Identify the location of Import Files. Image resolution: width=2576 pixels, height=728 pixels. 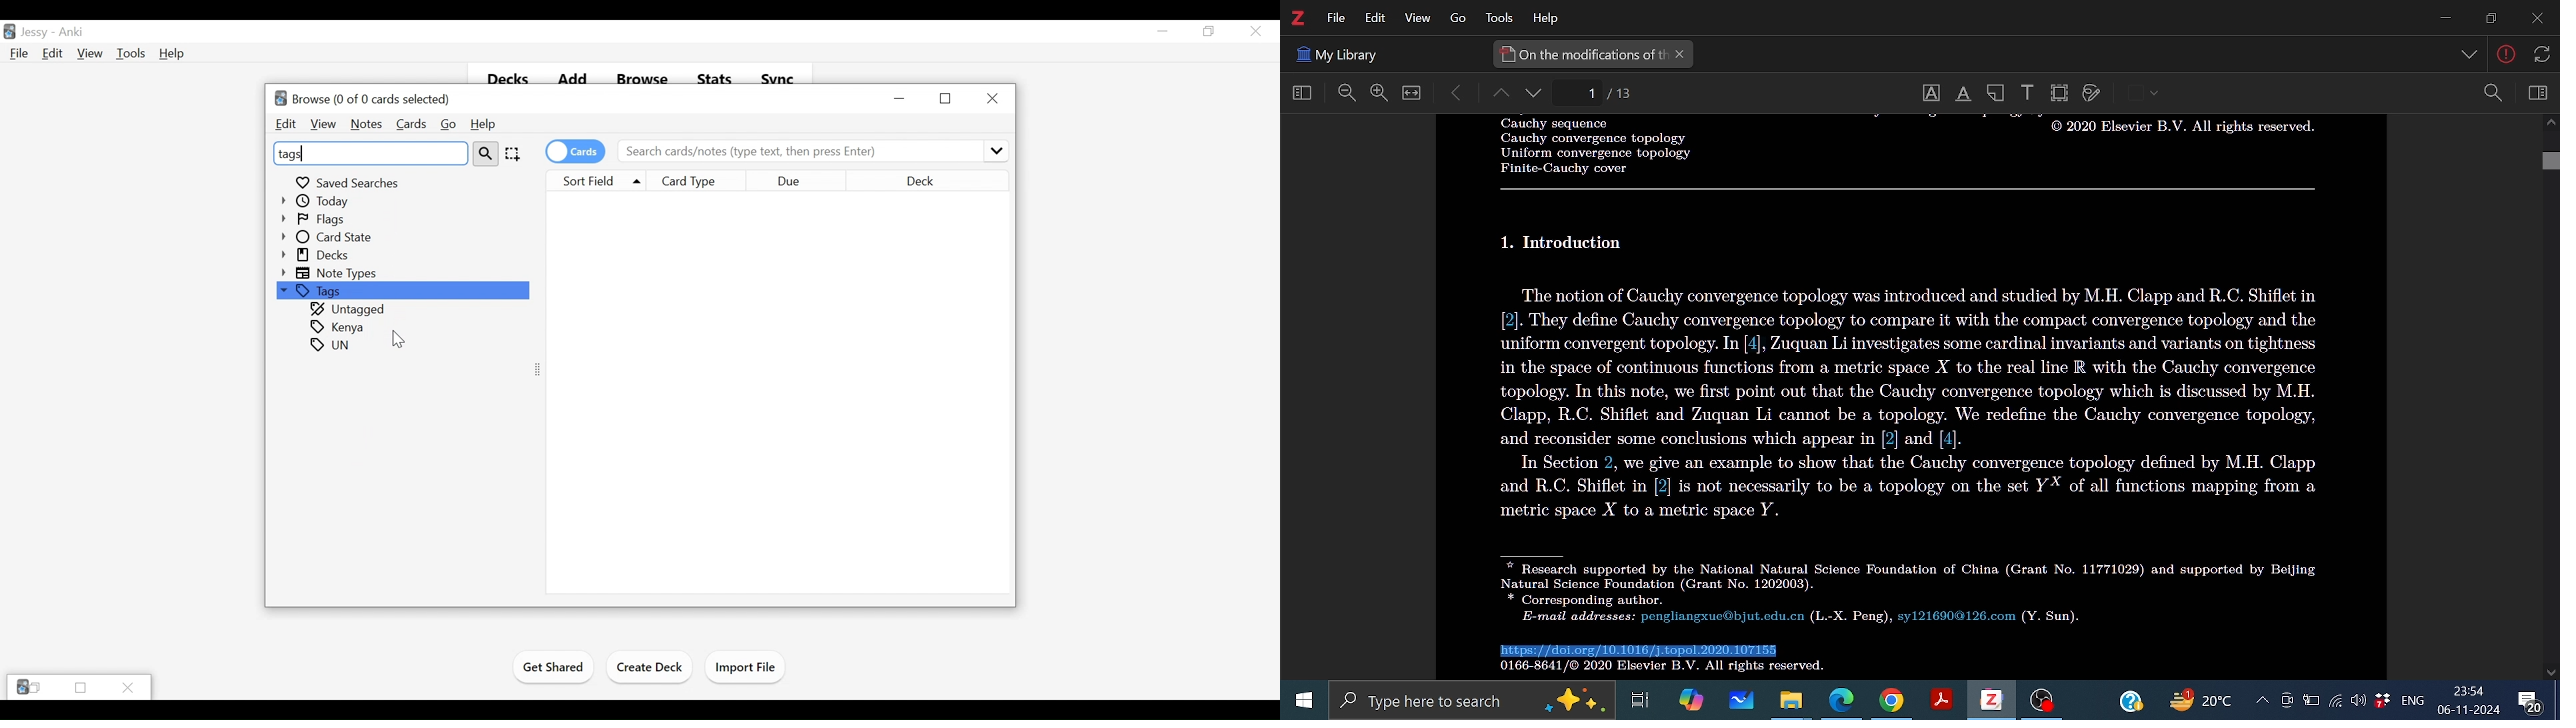
(745, 668).